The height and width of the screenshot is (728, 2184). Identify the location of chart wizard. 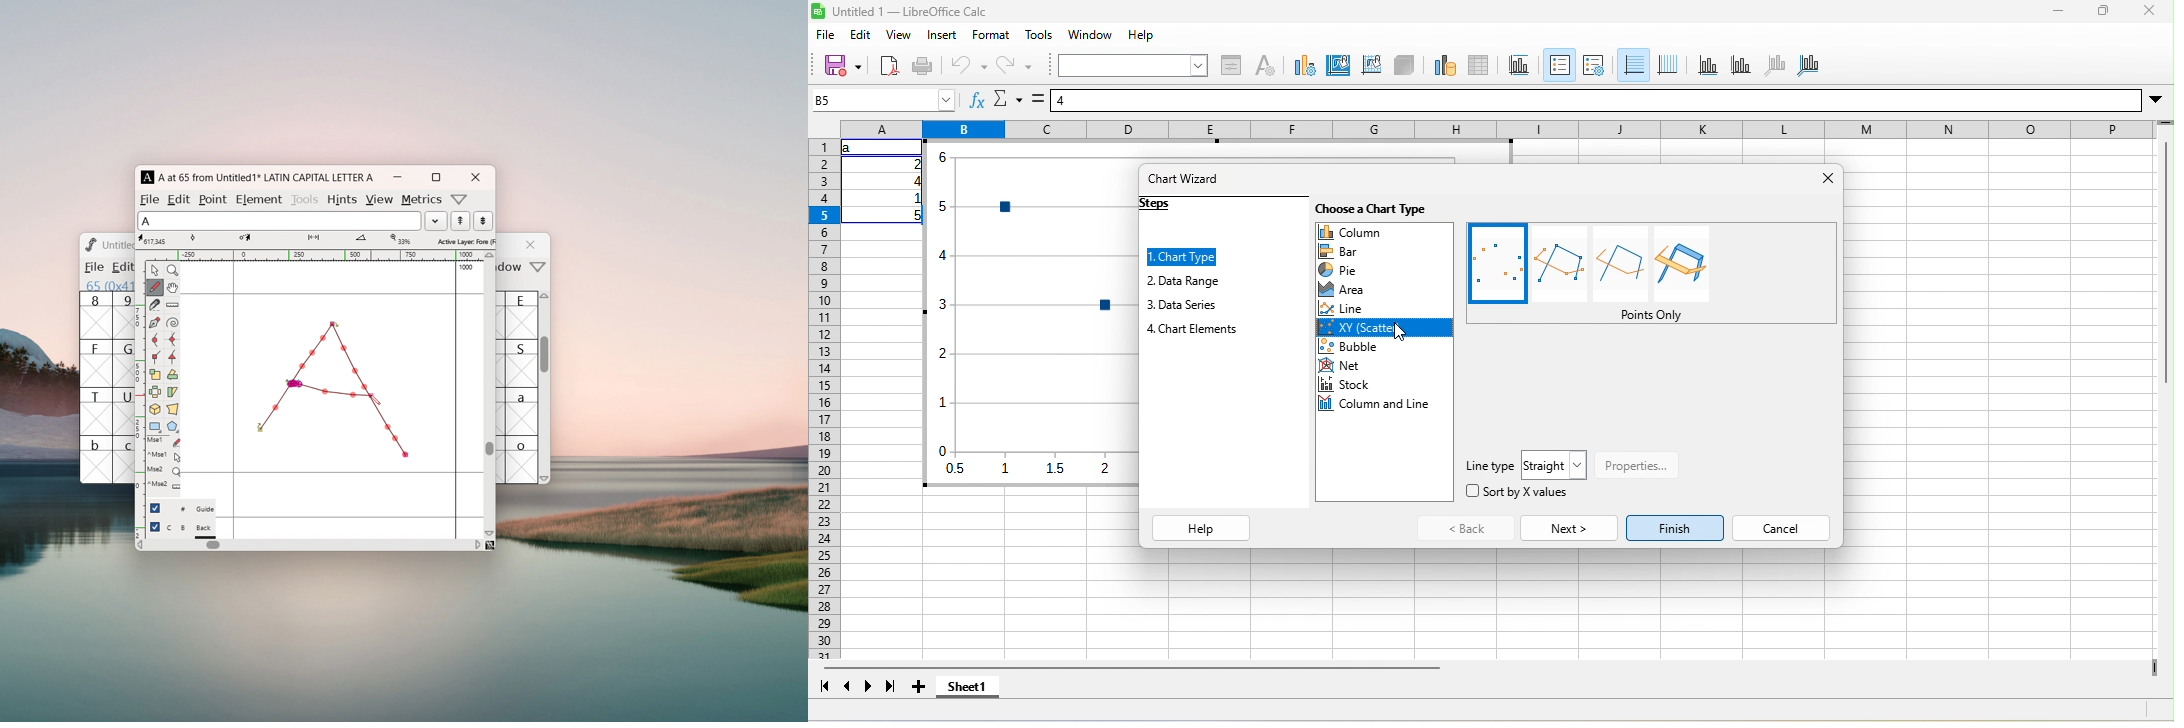
(1184, 178).